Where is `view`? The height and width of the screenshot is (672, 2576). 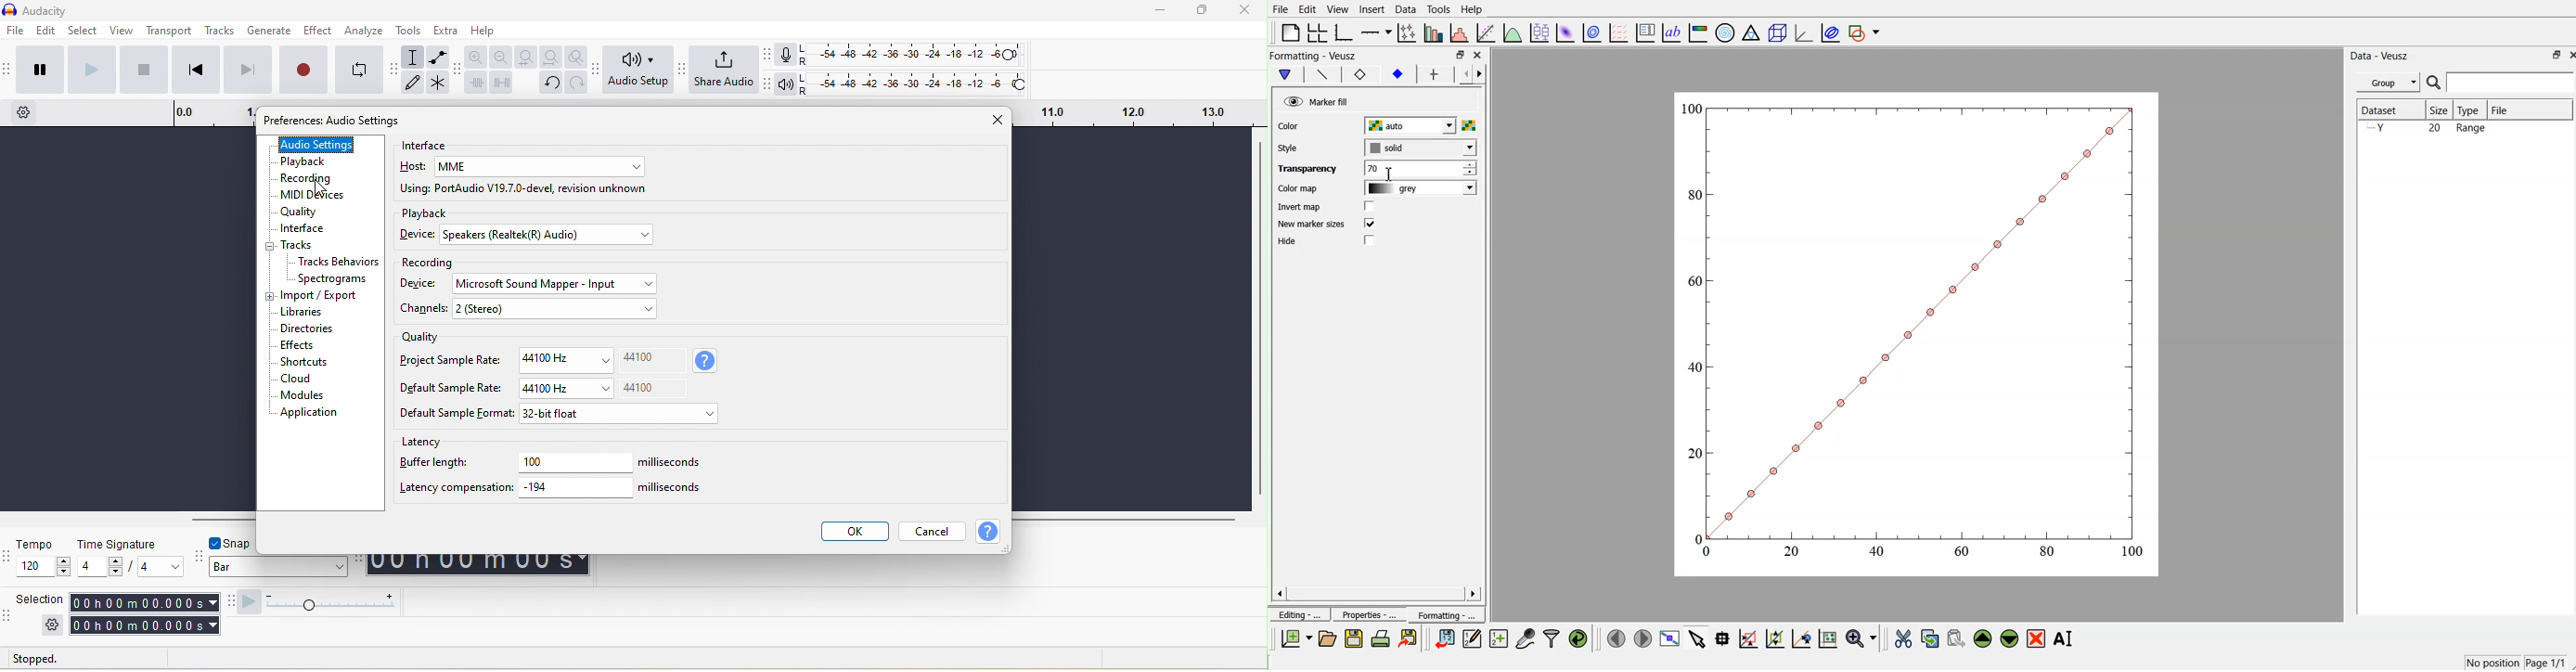 view is located at coordinates (122, 29).